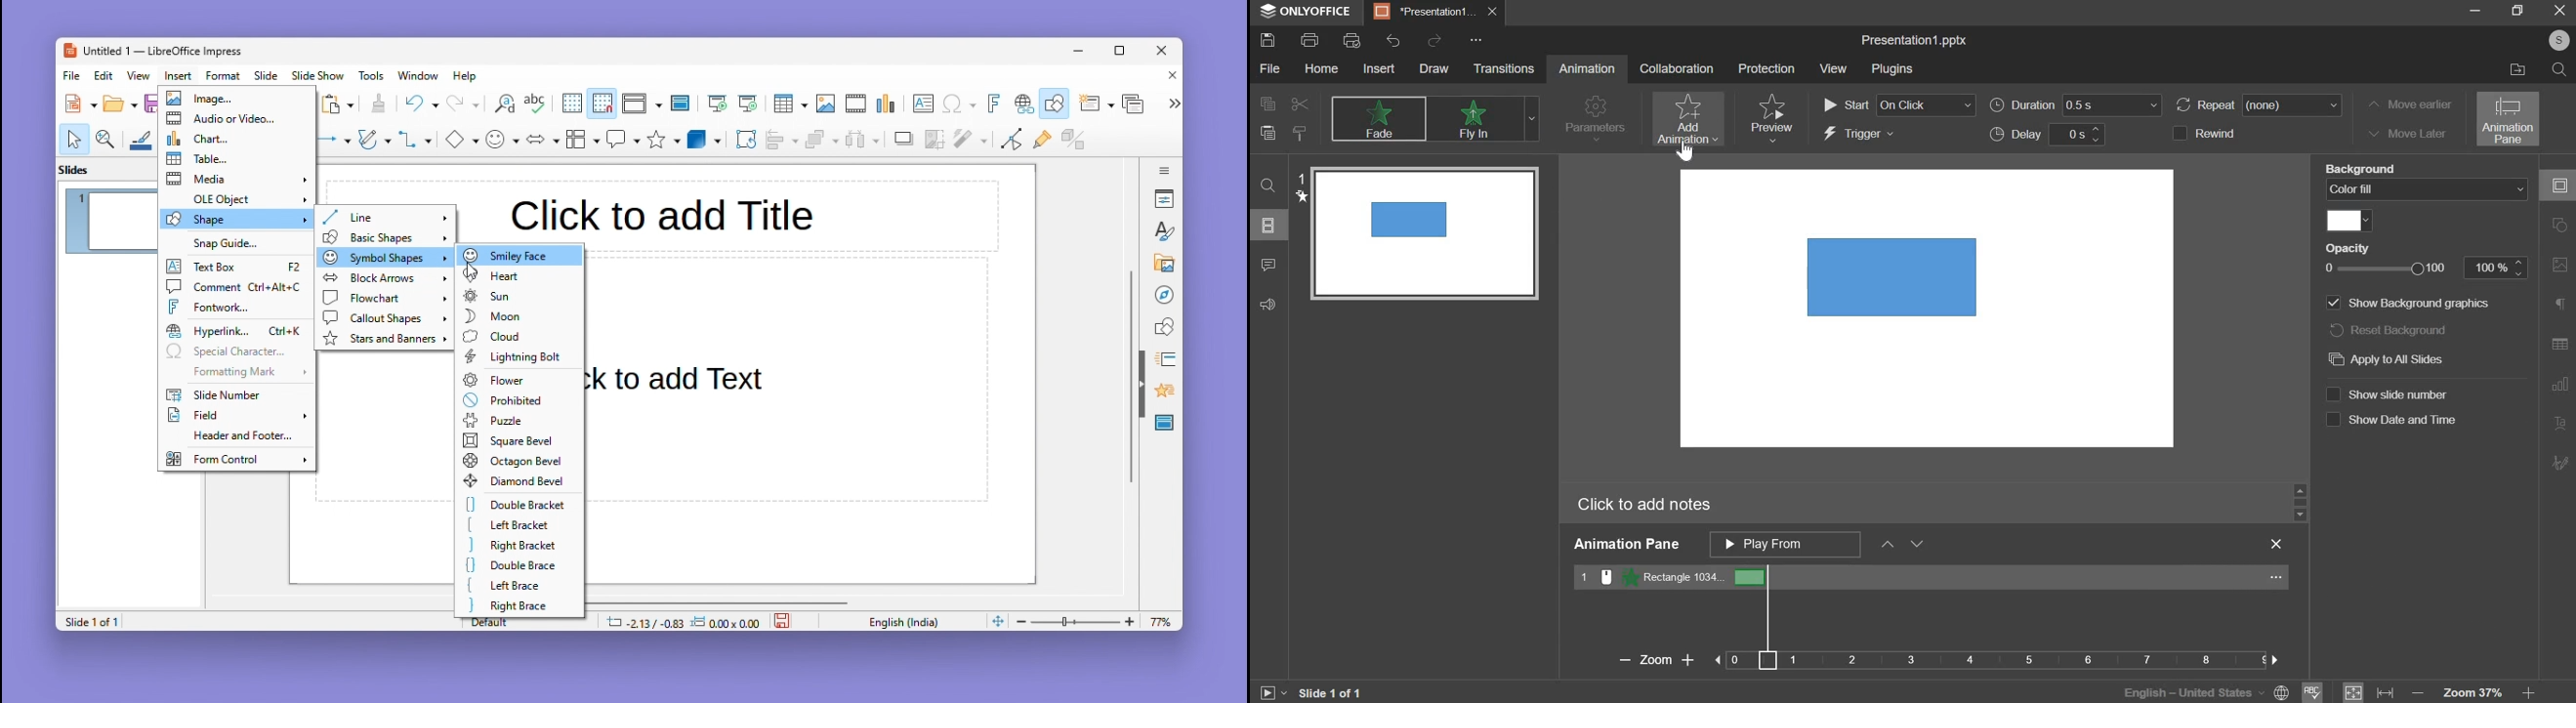 The width and height of the screenshot is (2576, 728). What do you see at coordinates (374, 142) in the screenshot?
I see `pencil` at bounding box center [374, 142].